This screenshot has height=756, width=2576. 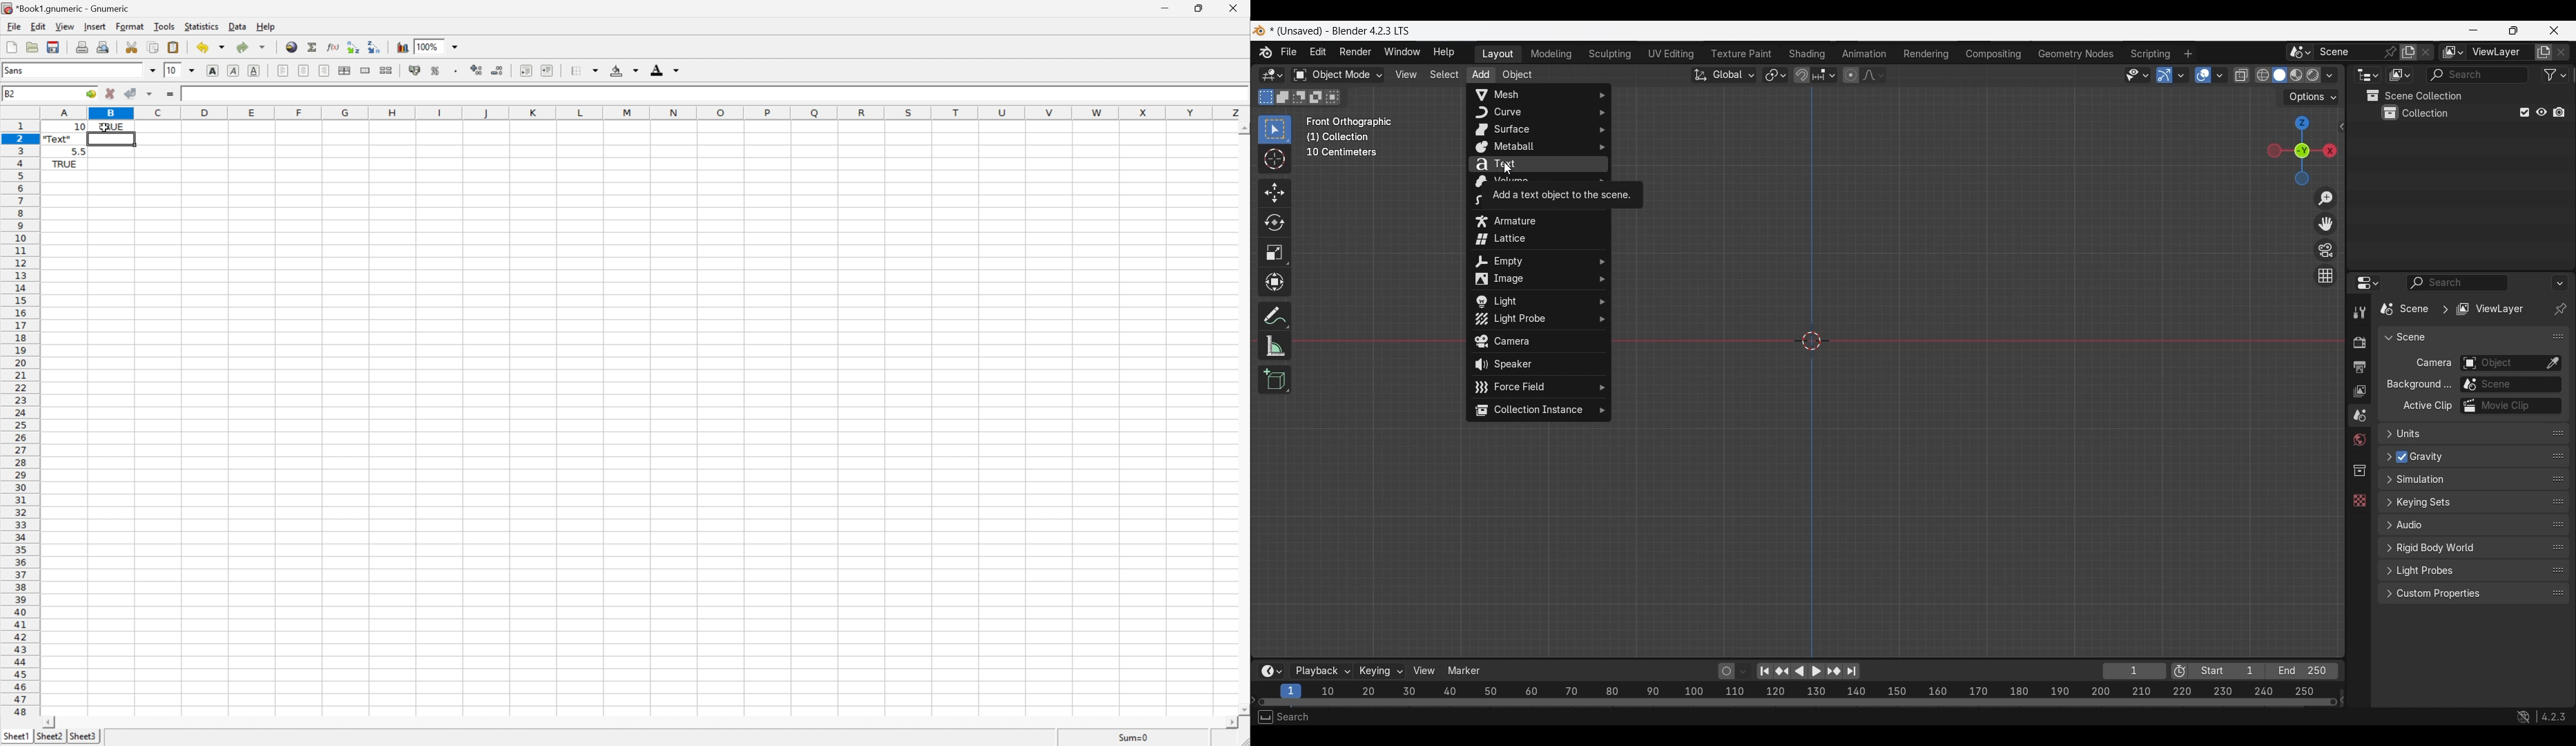 What do you see at coordinates (1283, 97) in the screenshot?
I see `Extend existing selection` at bounding box center [1283, 97].